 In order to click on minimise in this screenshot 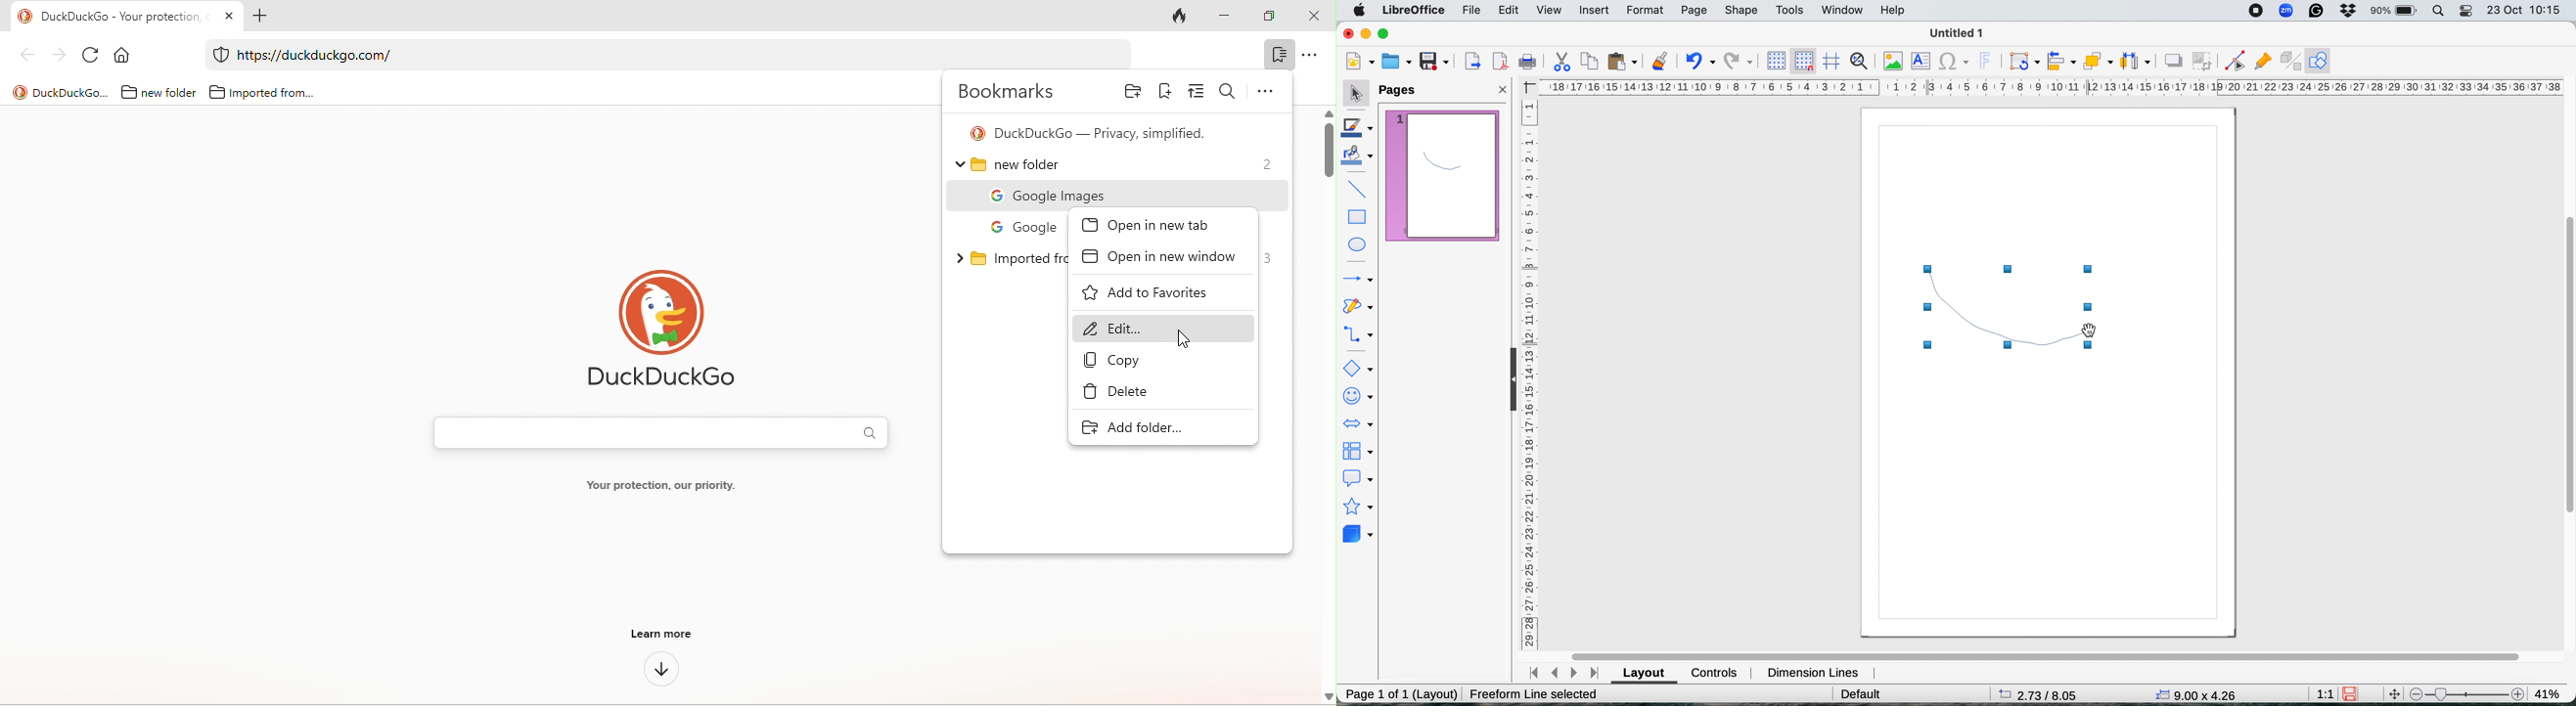, I will do `click(1365, 34)`.